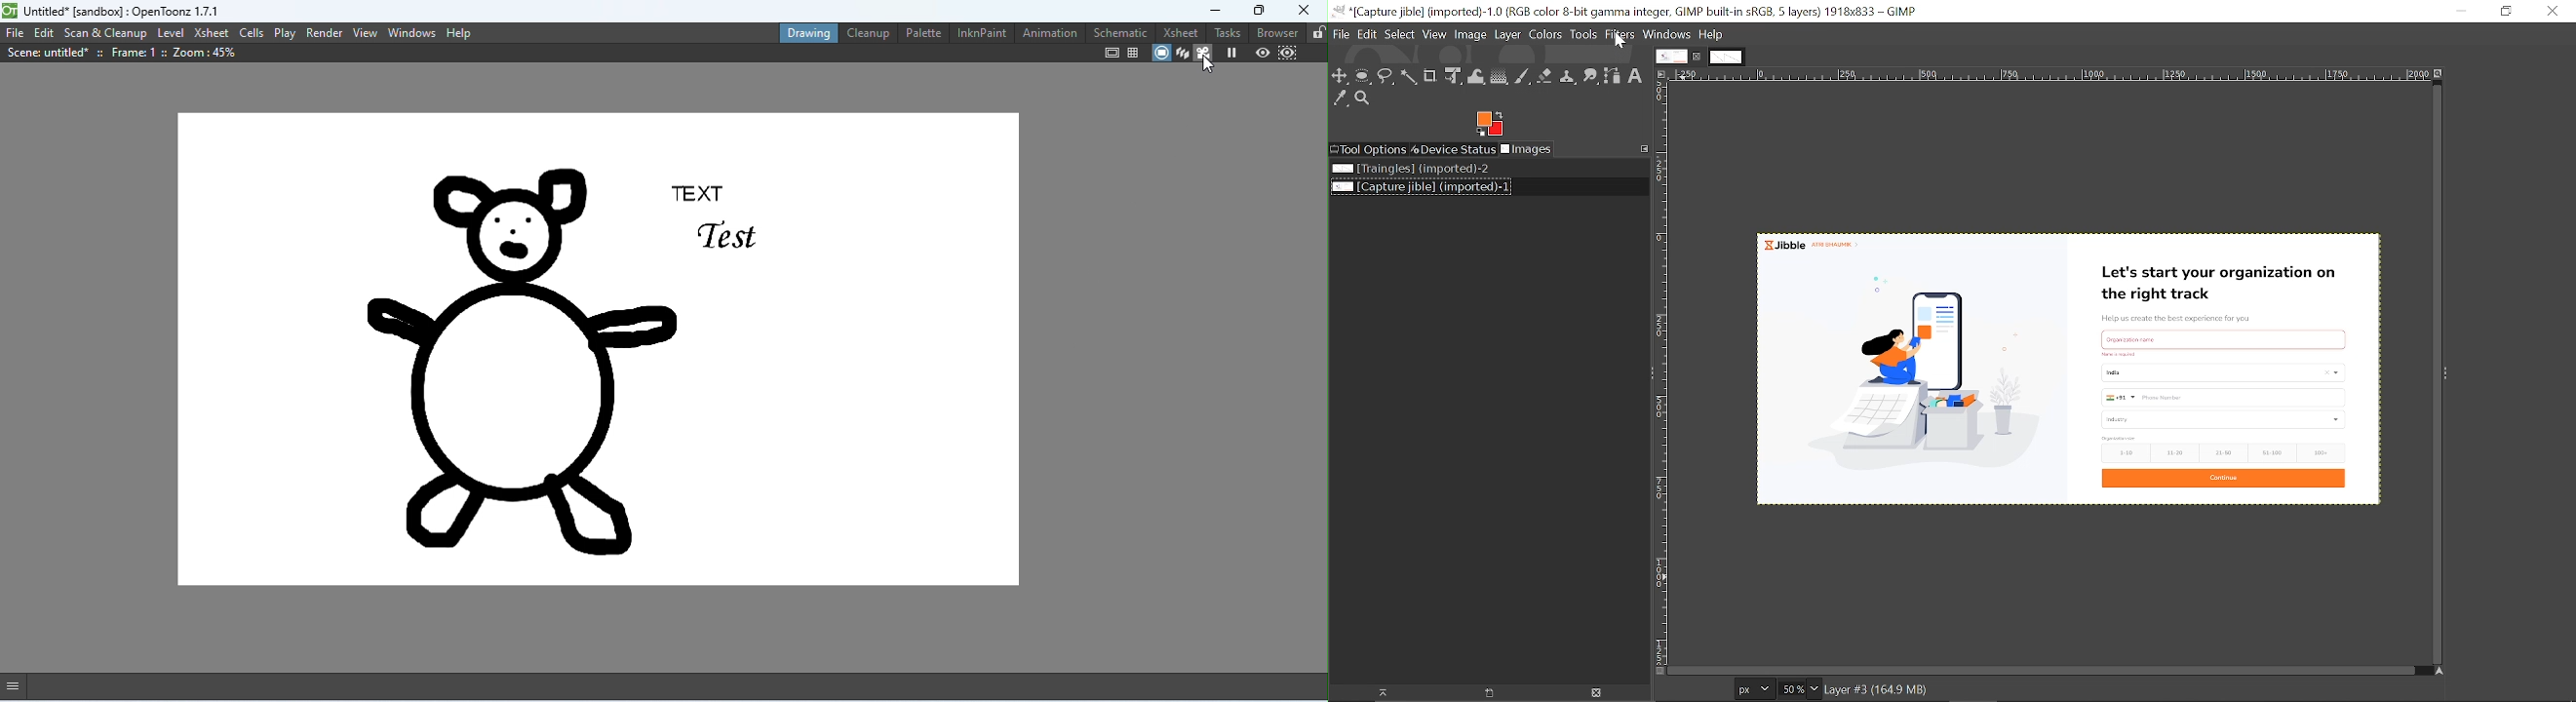 The image size is (2576, 728). I want to click on play, so click(287, 33).